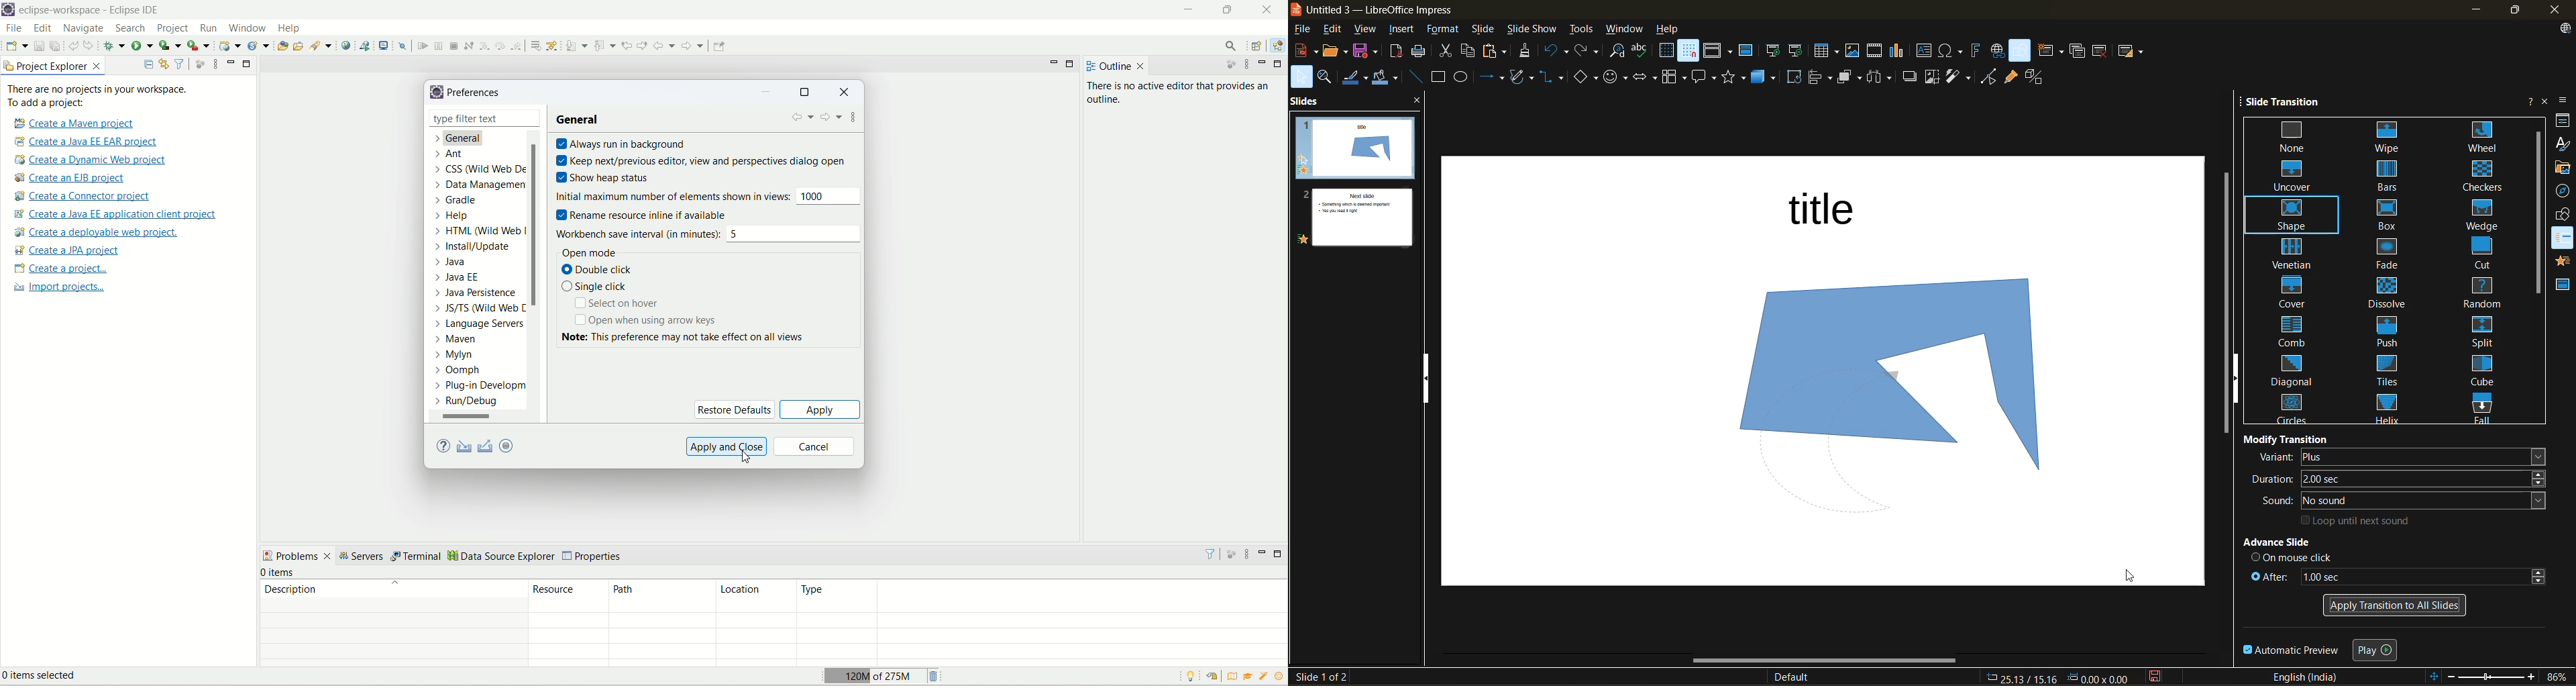 This screenshot has width=2576, height=700. I want to click on restore defaults, so click(734, 409).